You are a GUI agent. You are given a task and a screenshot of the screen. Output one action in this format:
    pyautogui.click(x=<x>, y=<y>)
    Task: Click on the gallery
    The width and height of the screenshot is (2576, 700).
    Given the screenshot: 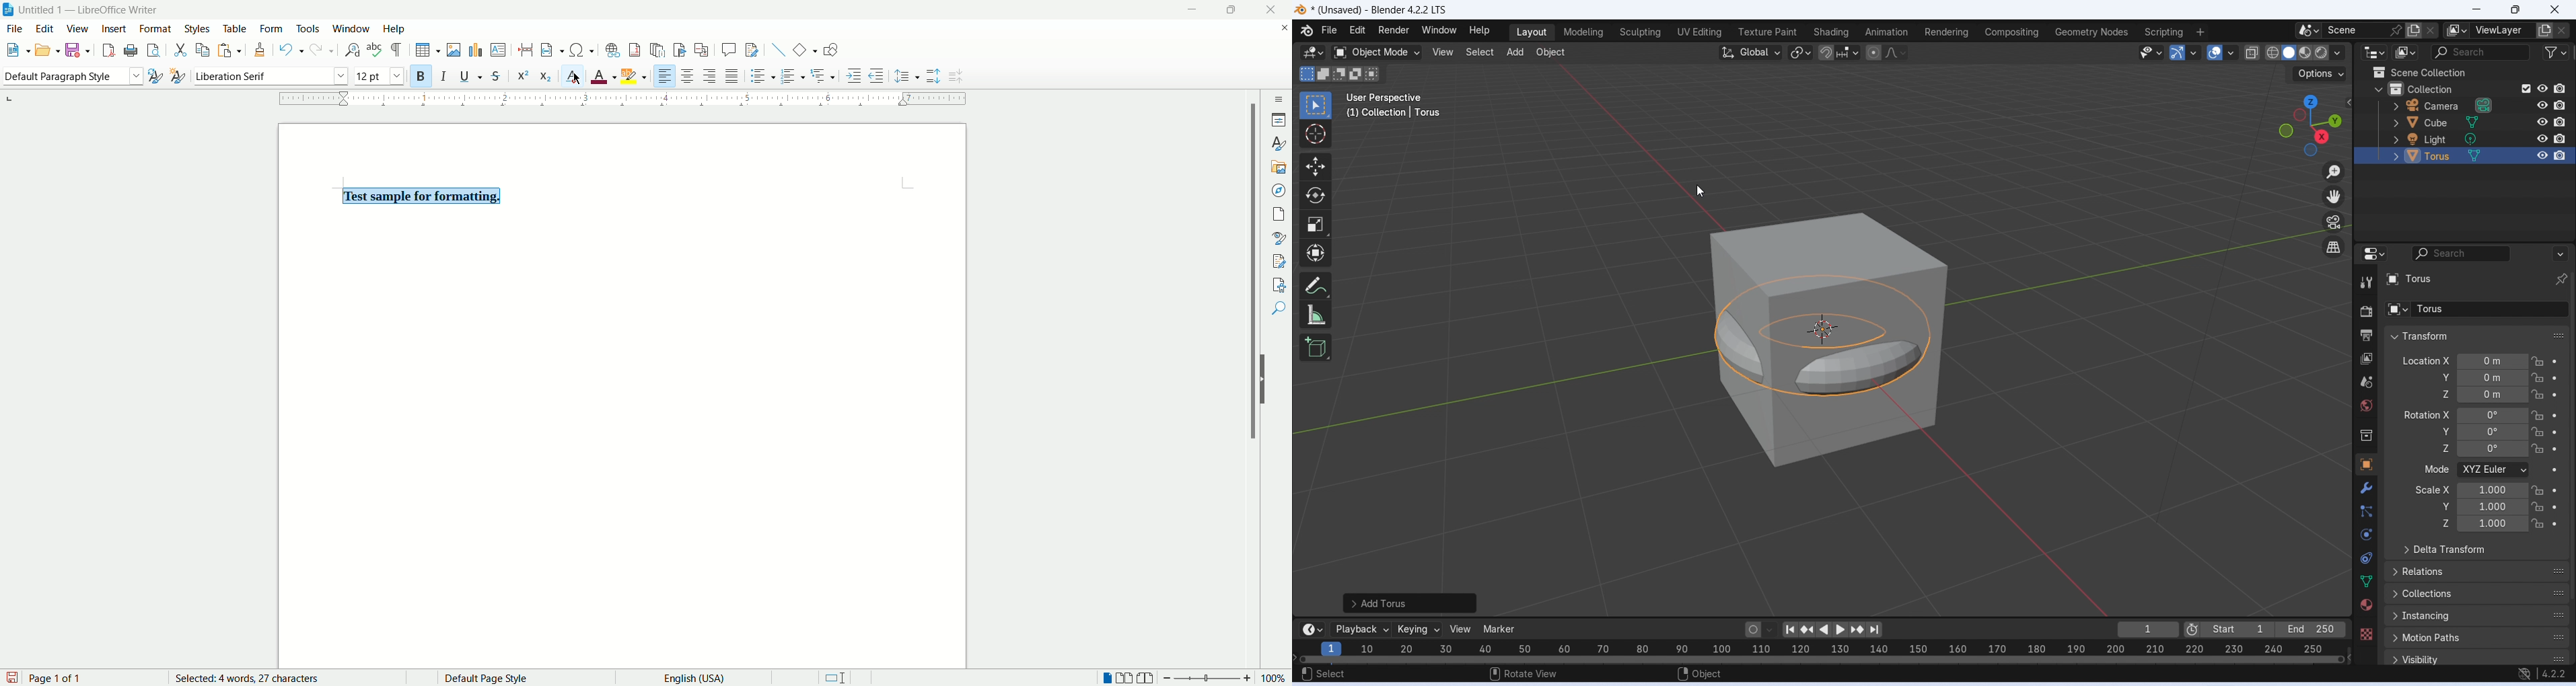 What is the action you would take?
    pyautogui.click(x=1279, y=167)
    